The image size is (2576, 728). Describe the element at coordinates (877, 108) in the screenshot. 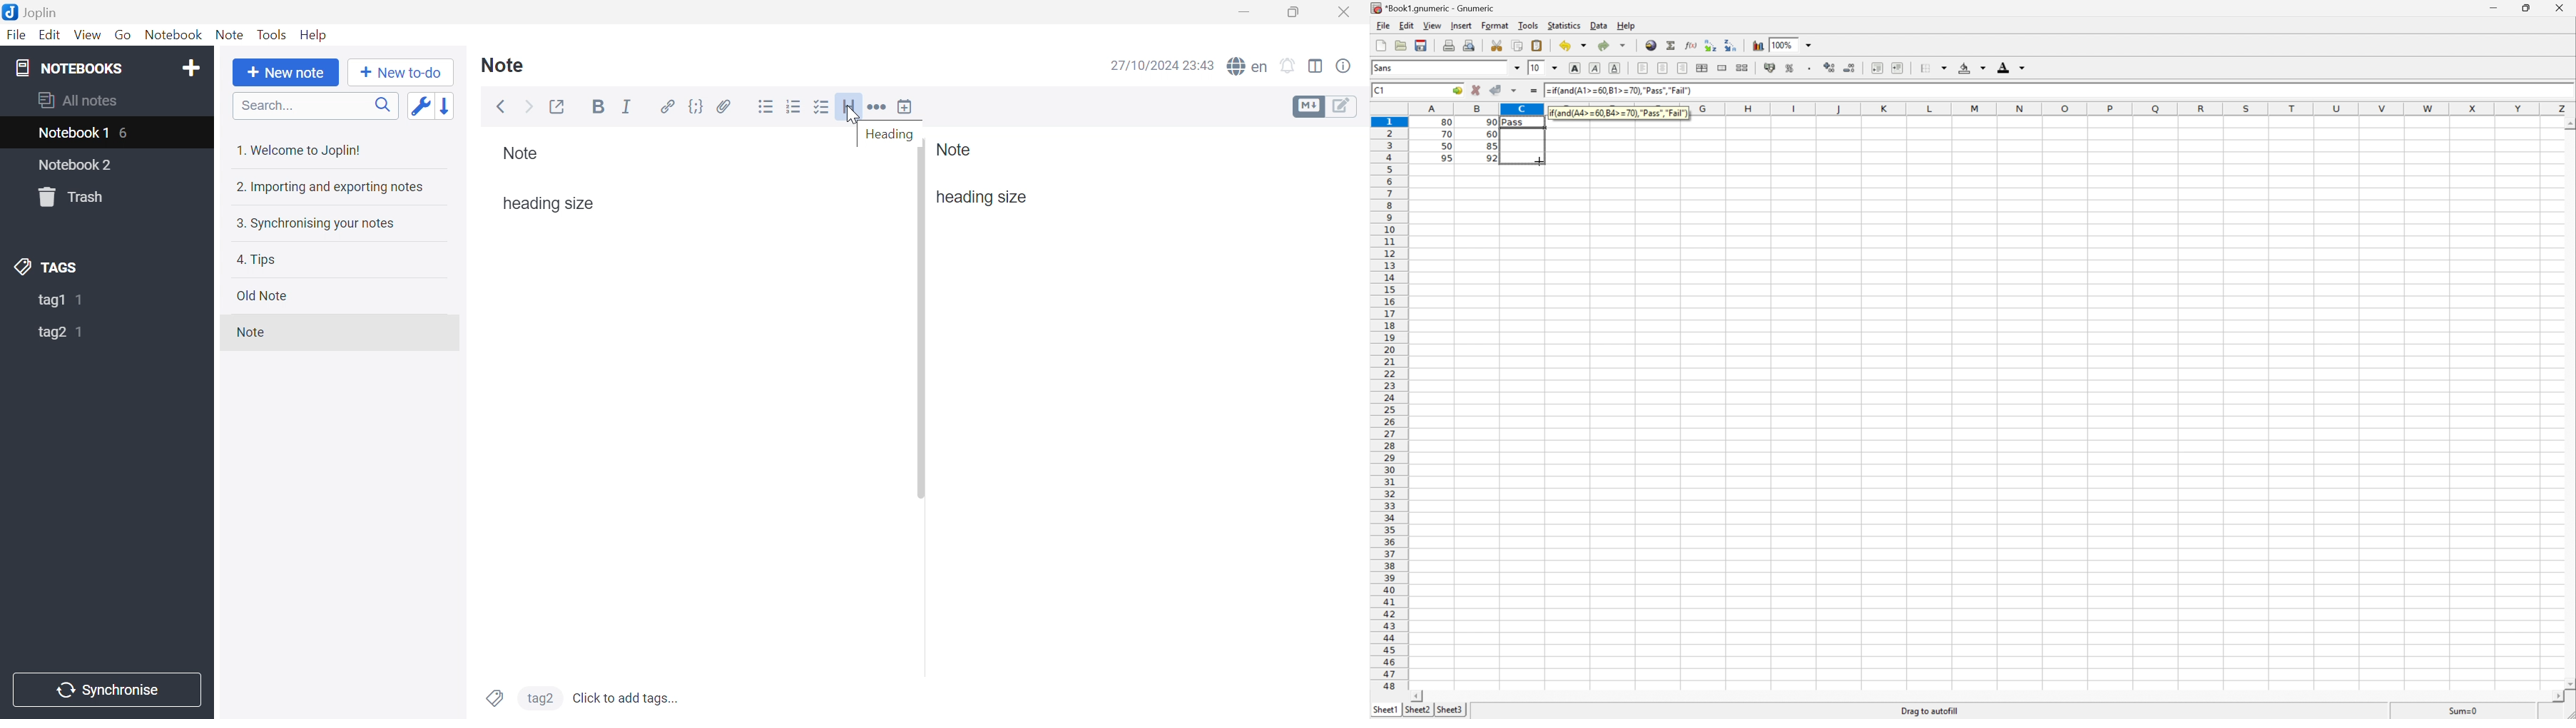

I see `Horizontal rule` at that location.